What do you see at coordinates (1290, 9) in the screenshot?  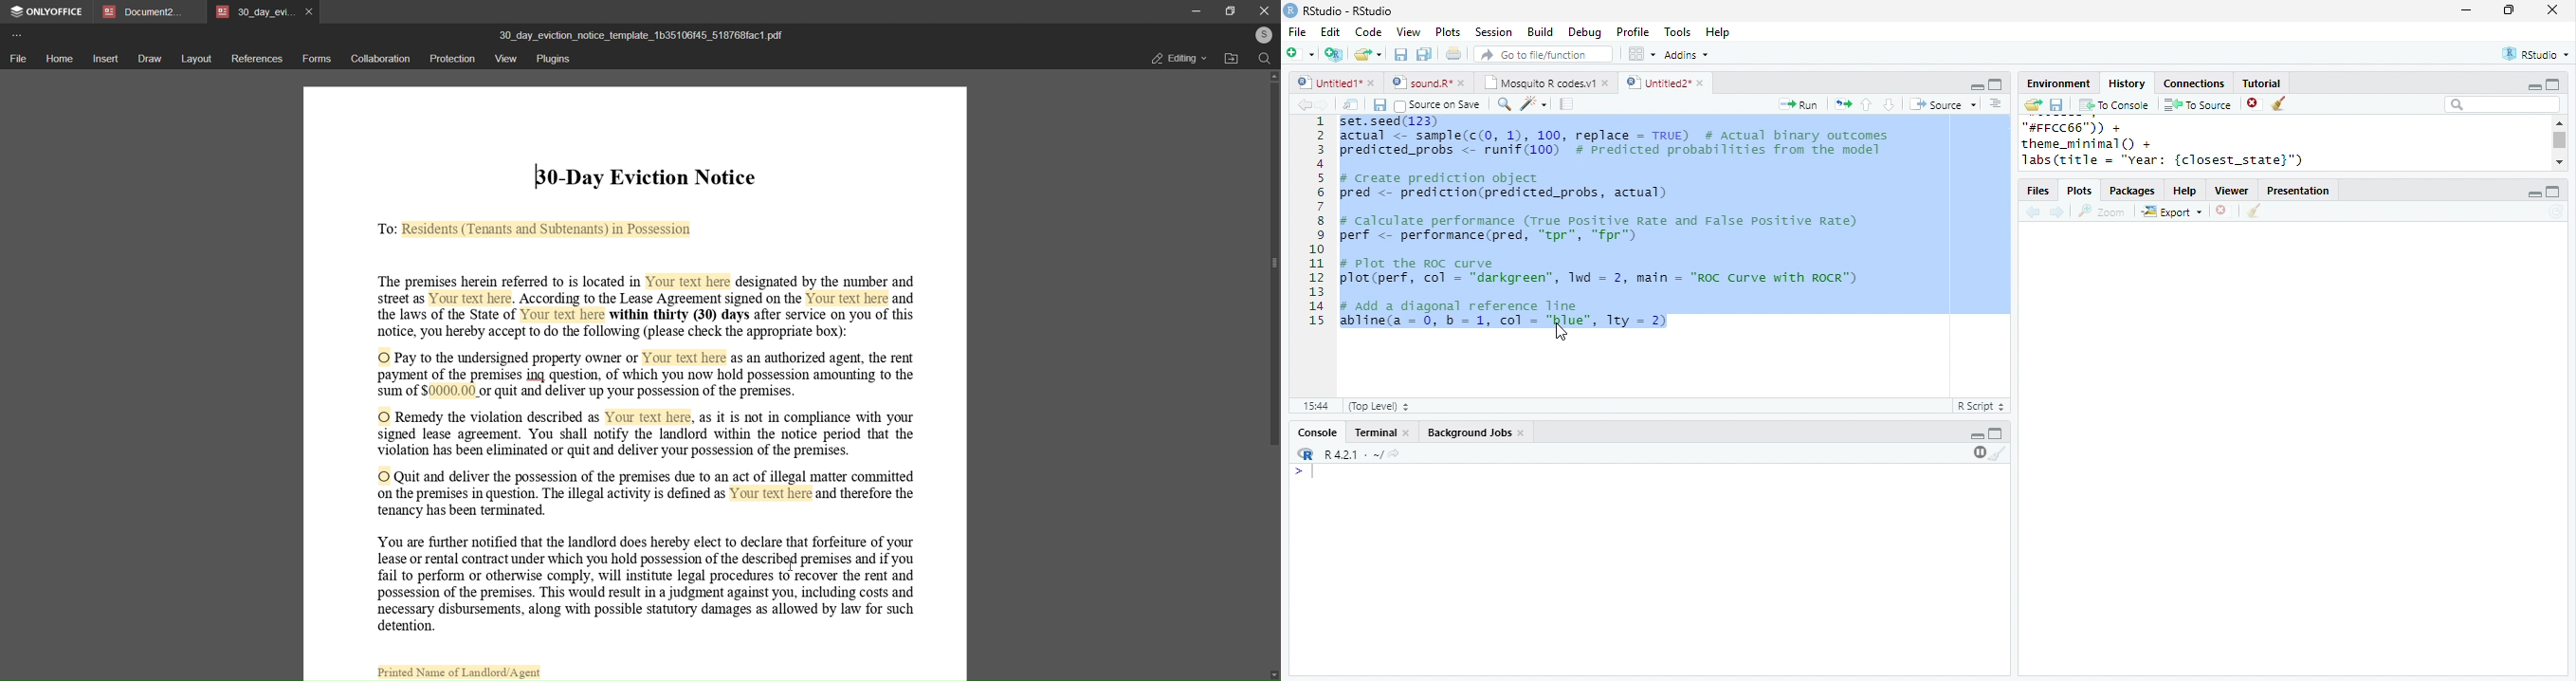 I see `logo` at bounding box center [1290, 9].